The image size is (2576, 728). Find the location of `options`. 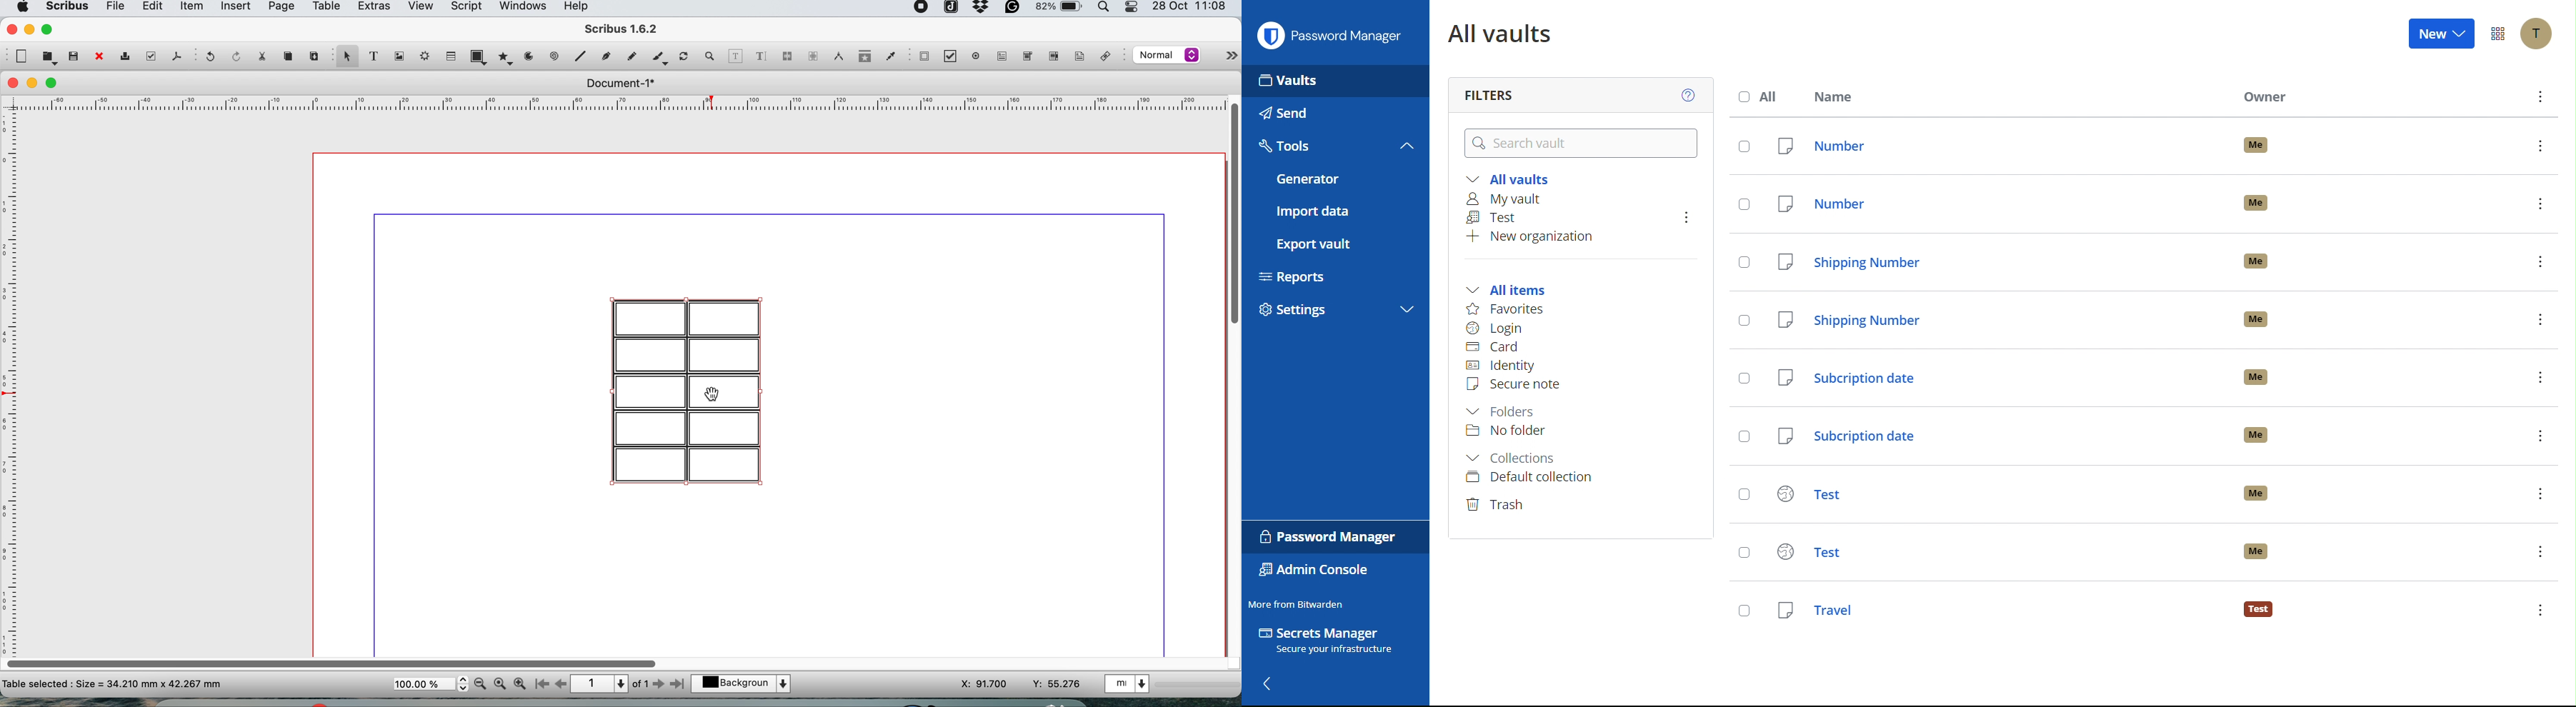

options is located at coordinates (2540, 145).